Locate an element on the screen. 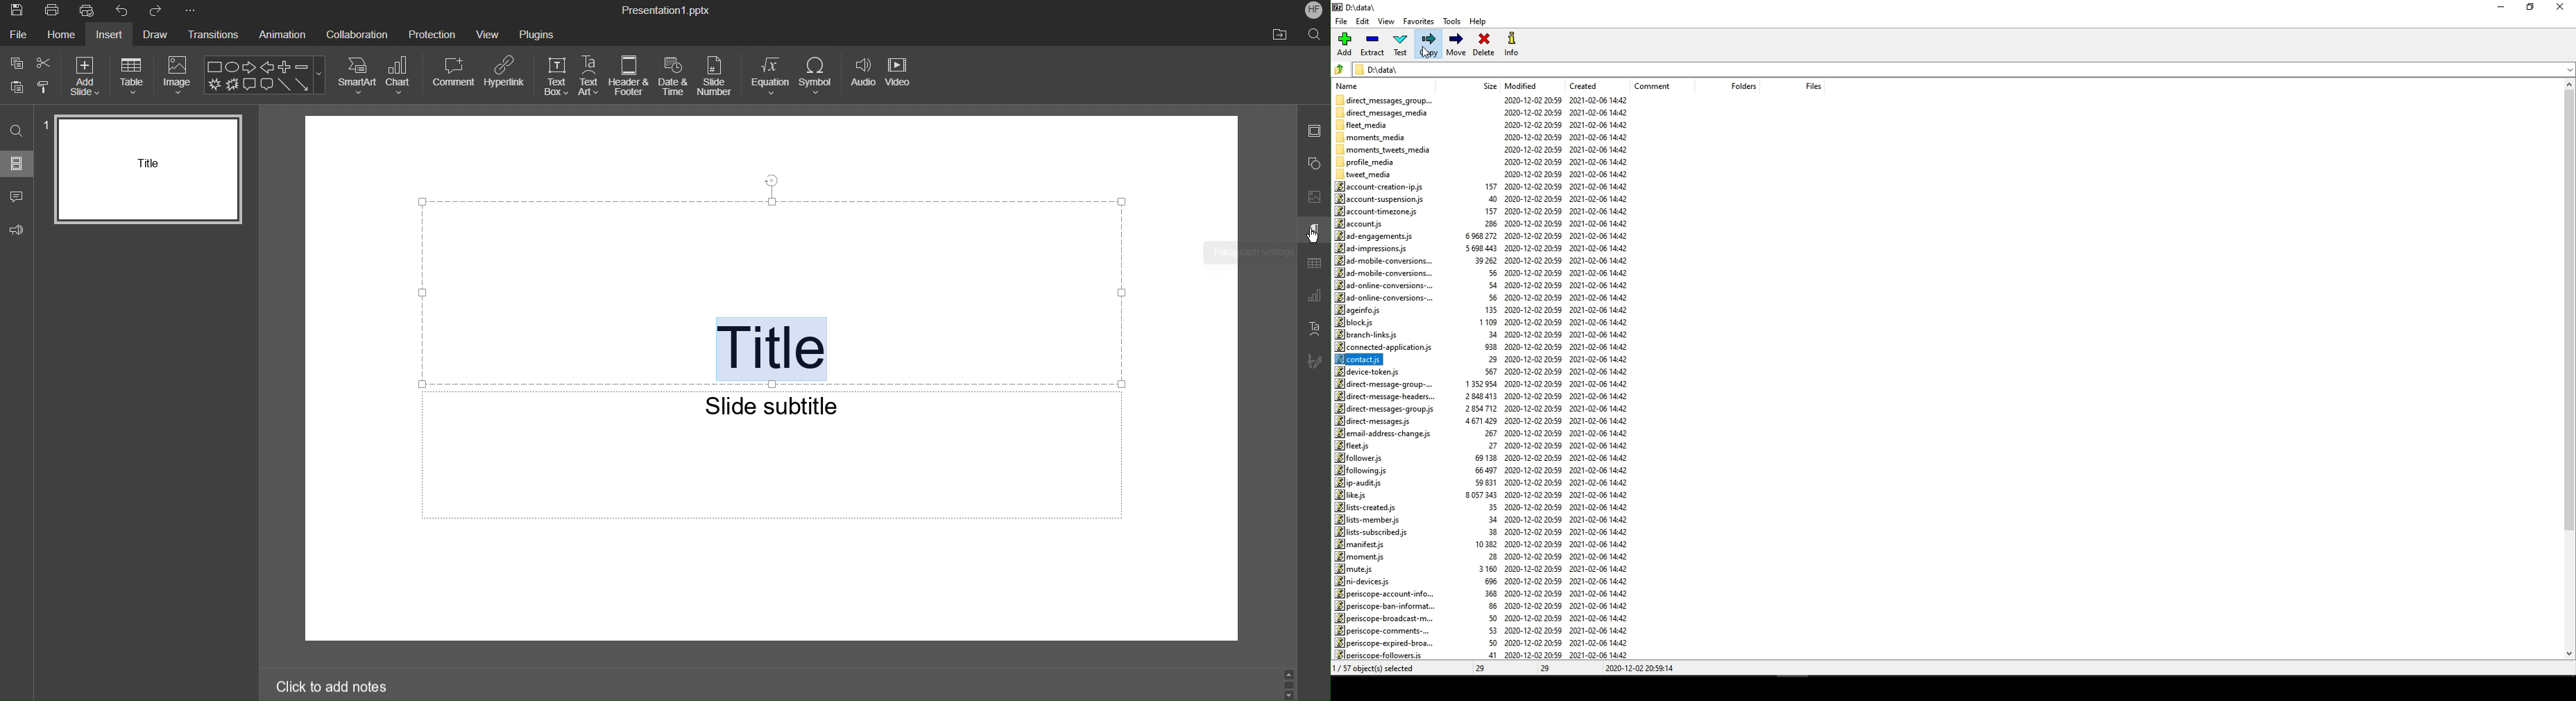  account-creation-ip.js is located at coordinates (1385, 186).